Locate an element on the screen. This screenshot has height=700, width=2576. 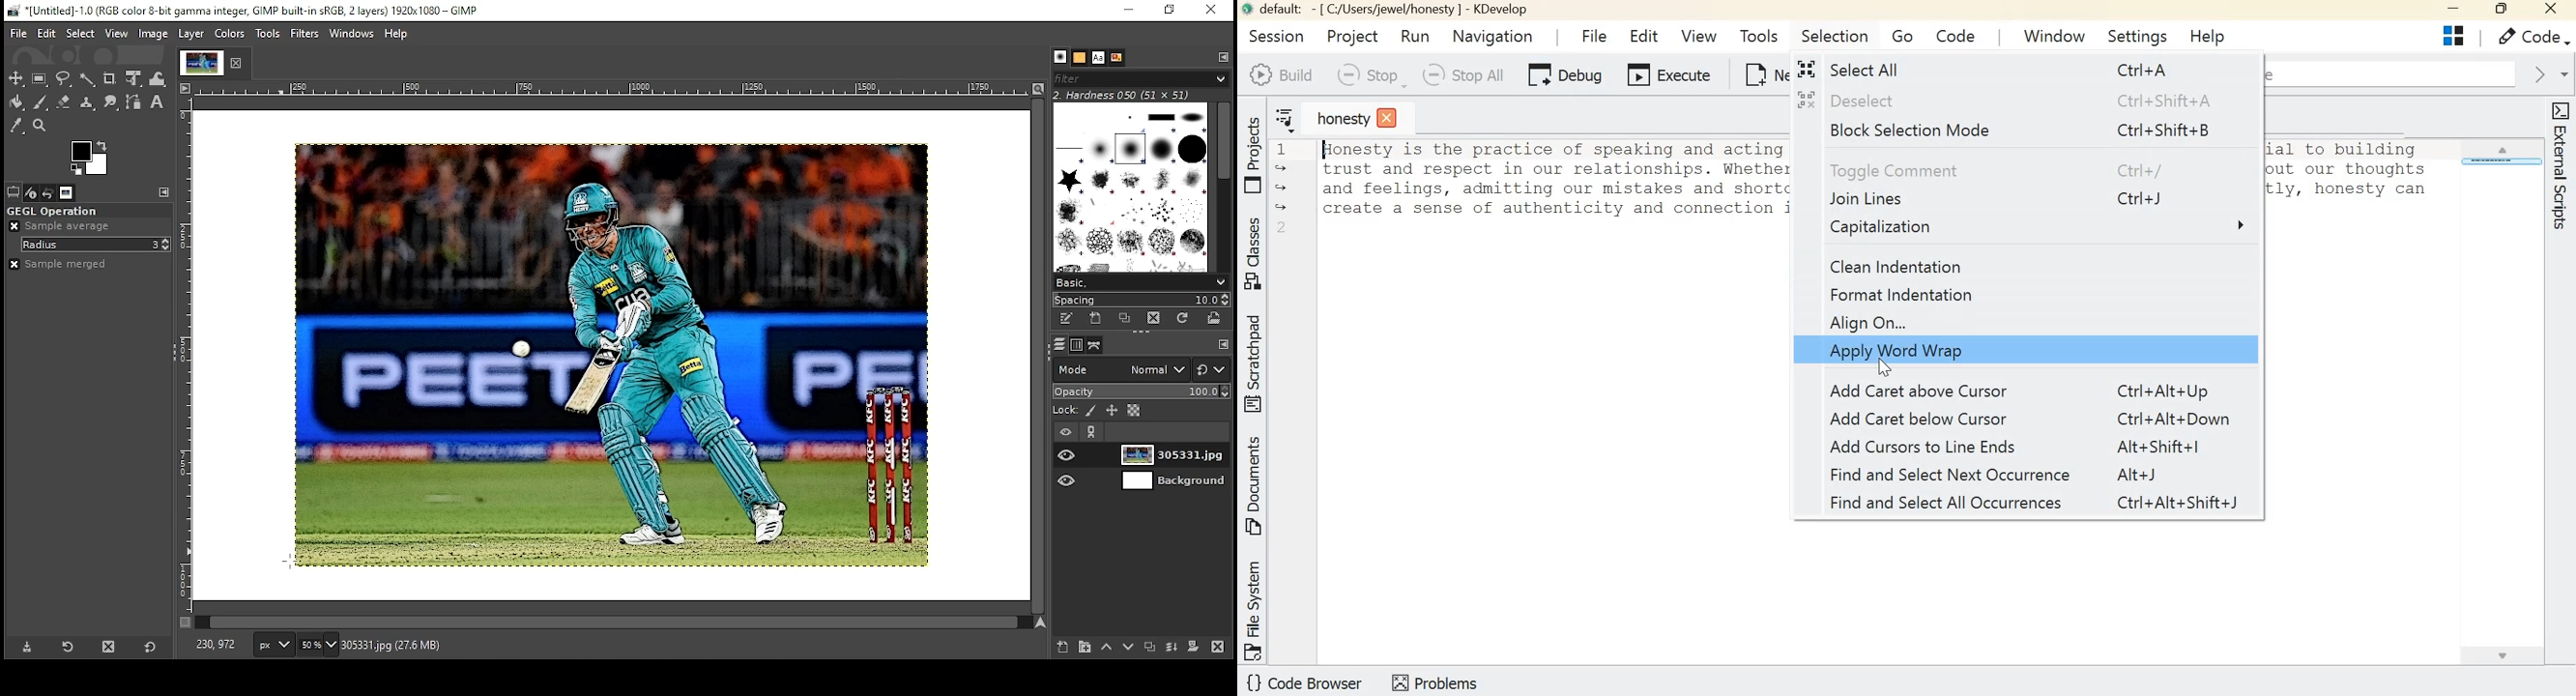
scroll bar is located at coordinates (612, 624).